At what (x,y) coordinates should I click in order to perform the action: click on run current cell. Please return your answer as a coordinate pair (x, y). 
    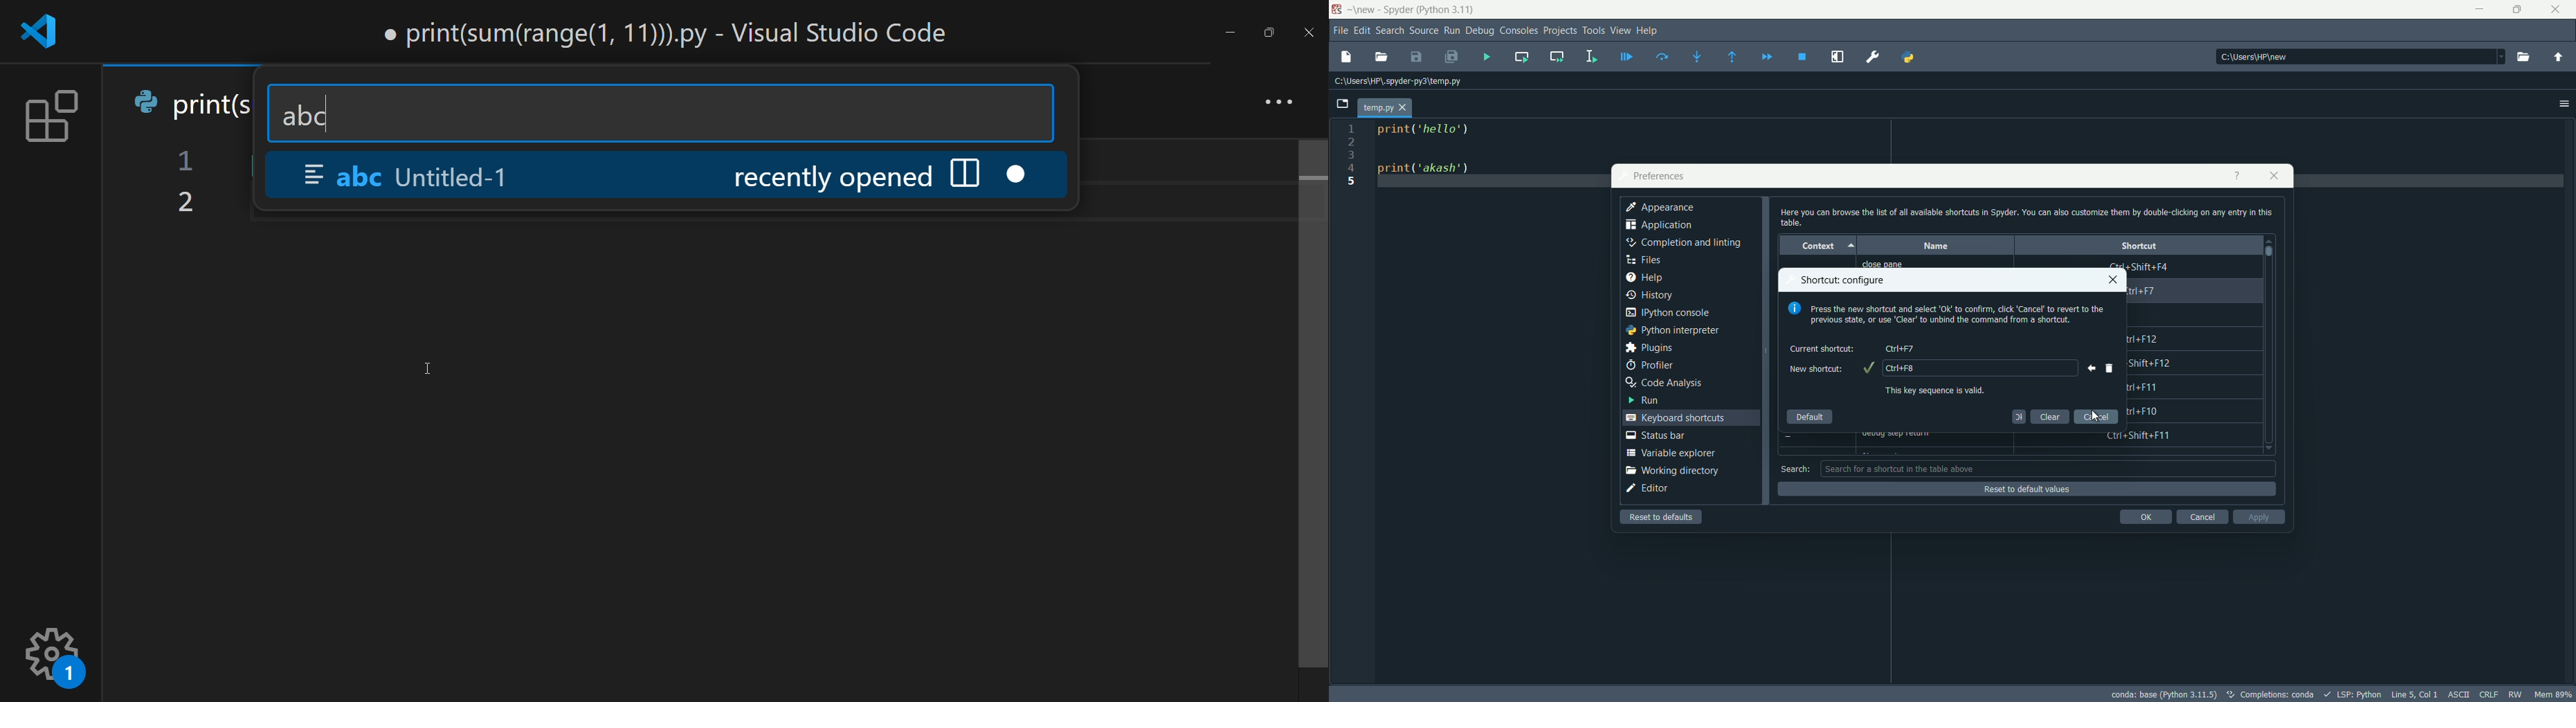
    Looking at the image, I should click on (1522, 57).